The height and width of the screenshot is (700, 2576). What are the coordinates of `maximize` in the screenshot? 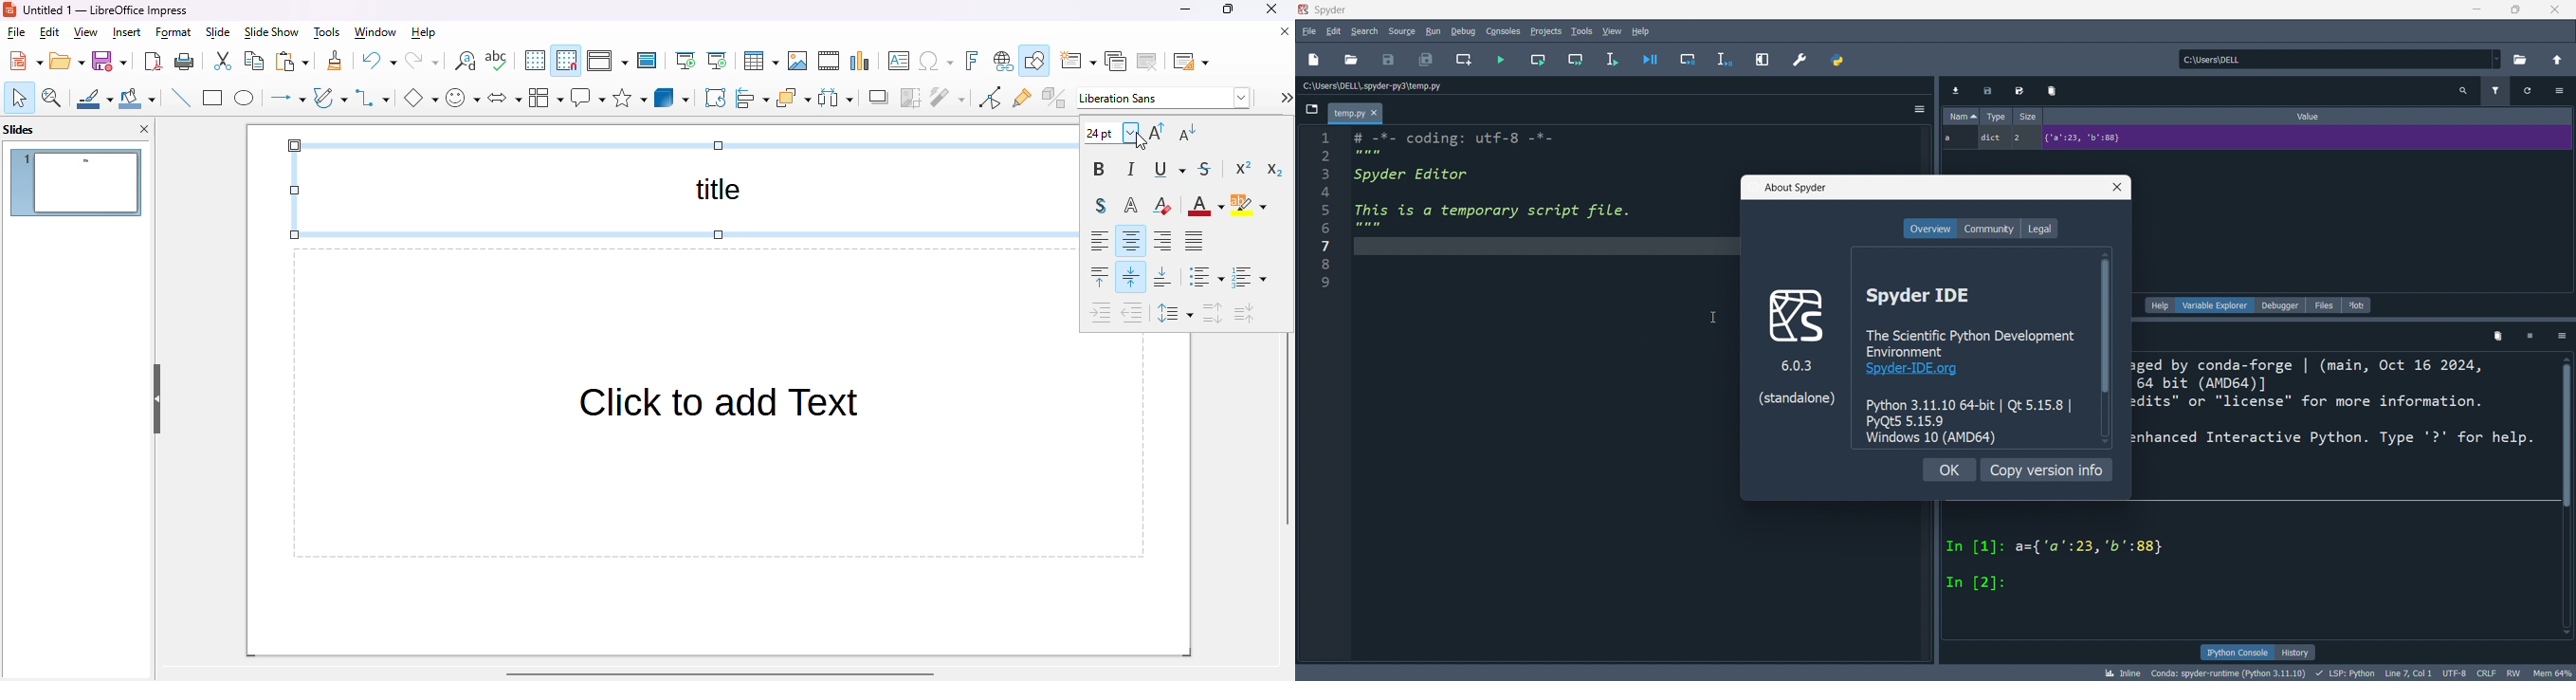 It's located at (2515, 10).